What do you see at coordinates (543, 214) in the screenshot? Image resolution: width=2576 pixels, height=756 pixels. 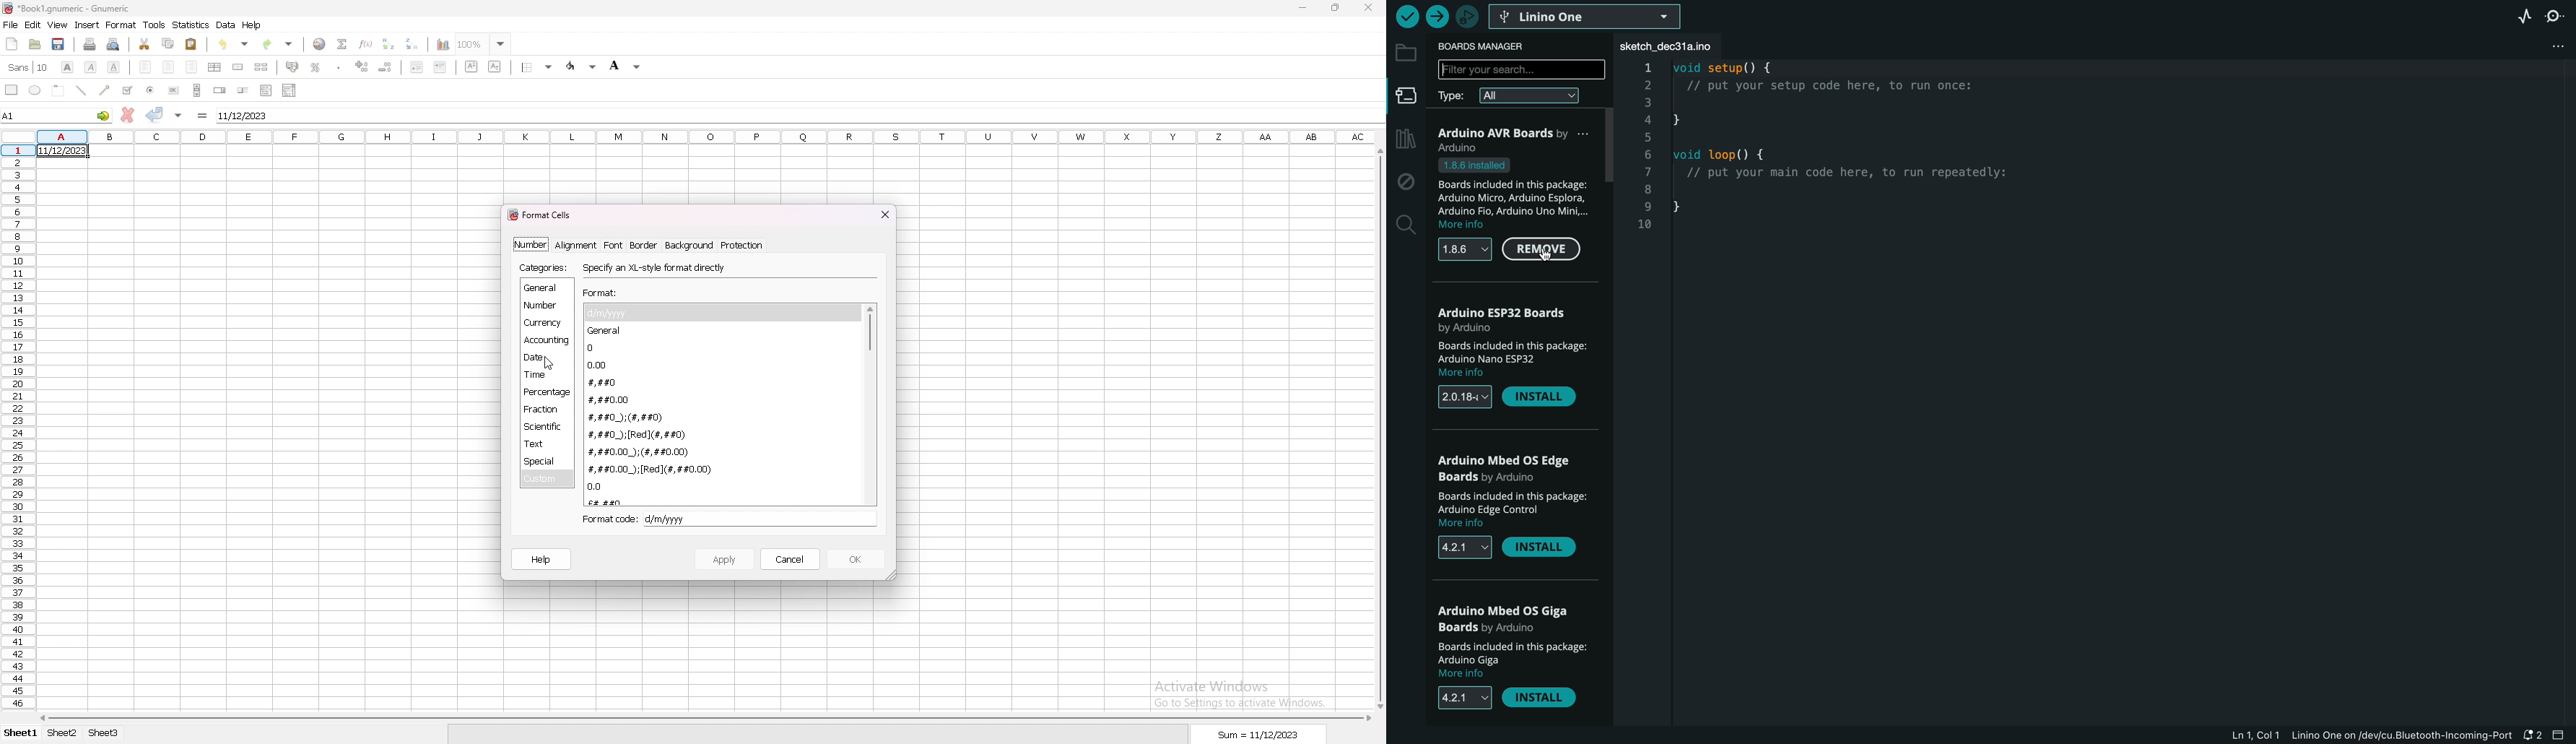 I see `format cells` at bounding box center [543, 214].